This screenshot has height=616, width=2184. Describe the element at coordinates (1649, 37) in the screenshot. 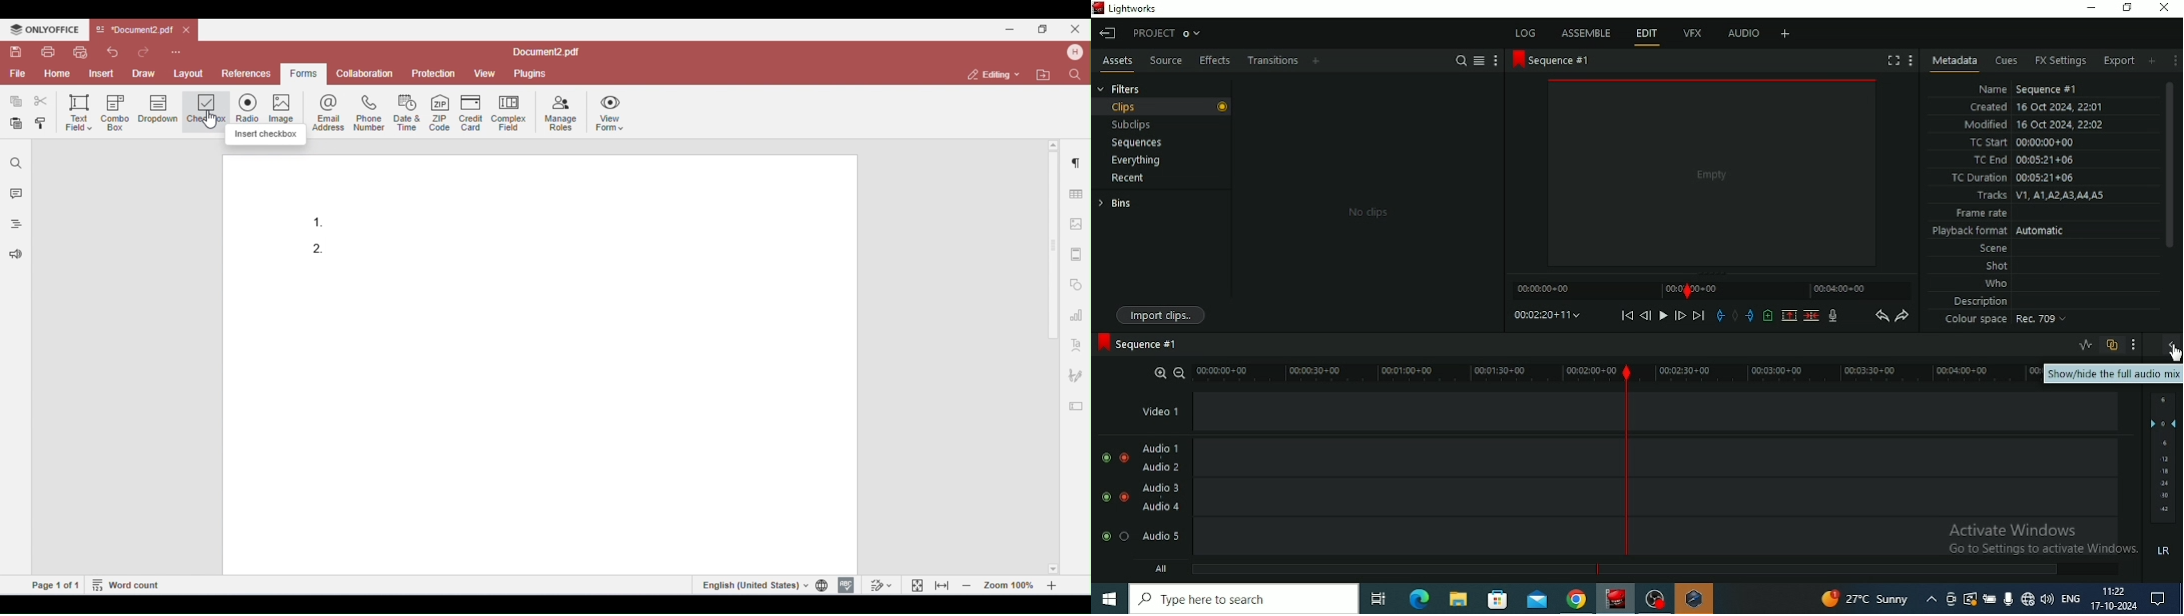

I see `EDIT` at that location.